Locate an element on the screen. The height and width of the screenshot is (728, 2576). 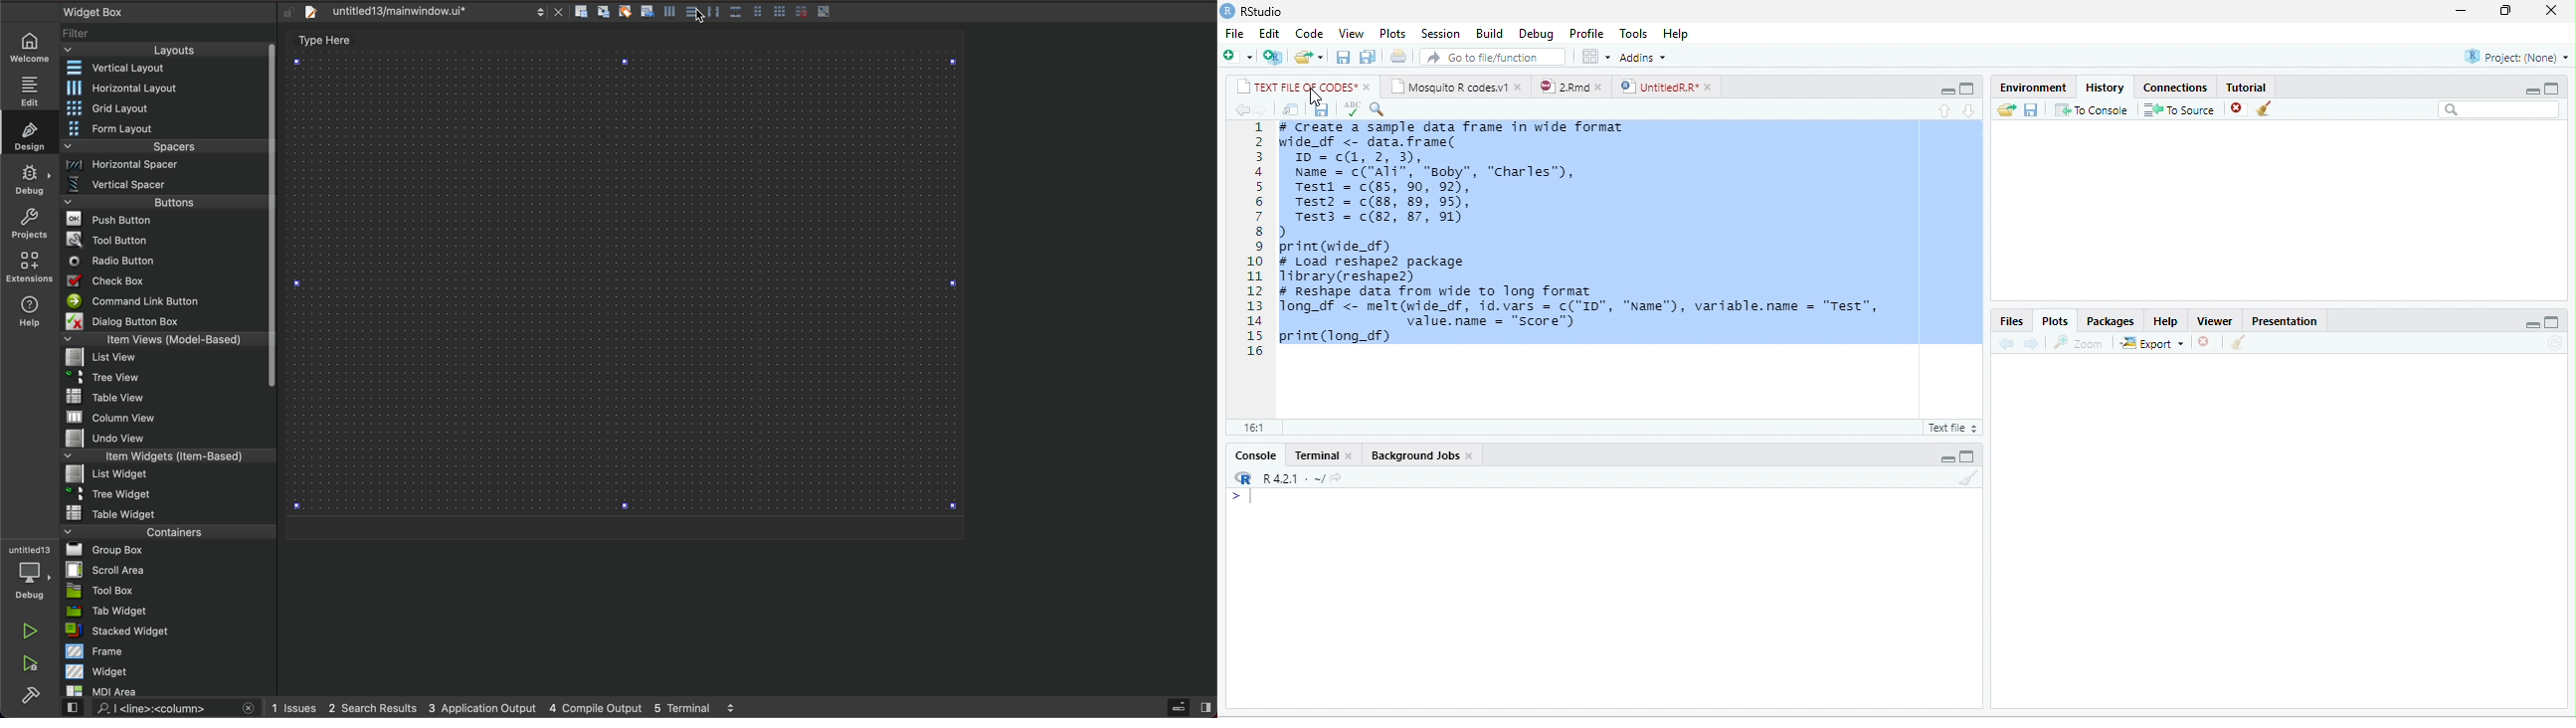
checkbox is located at coordinates (167, 281).